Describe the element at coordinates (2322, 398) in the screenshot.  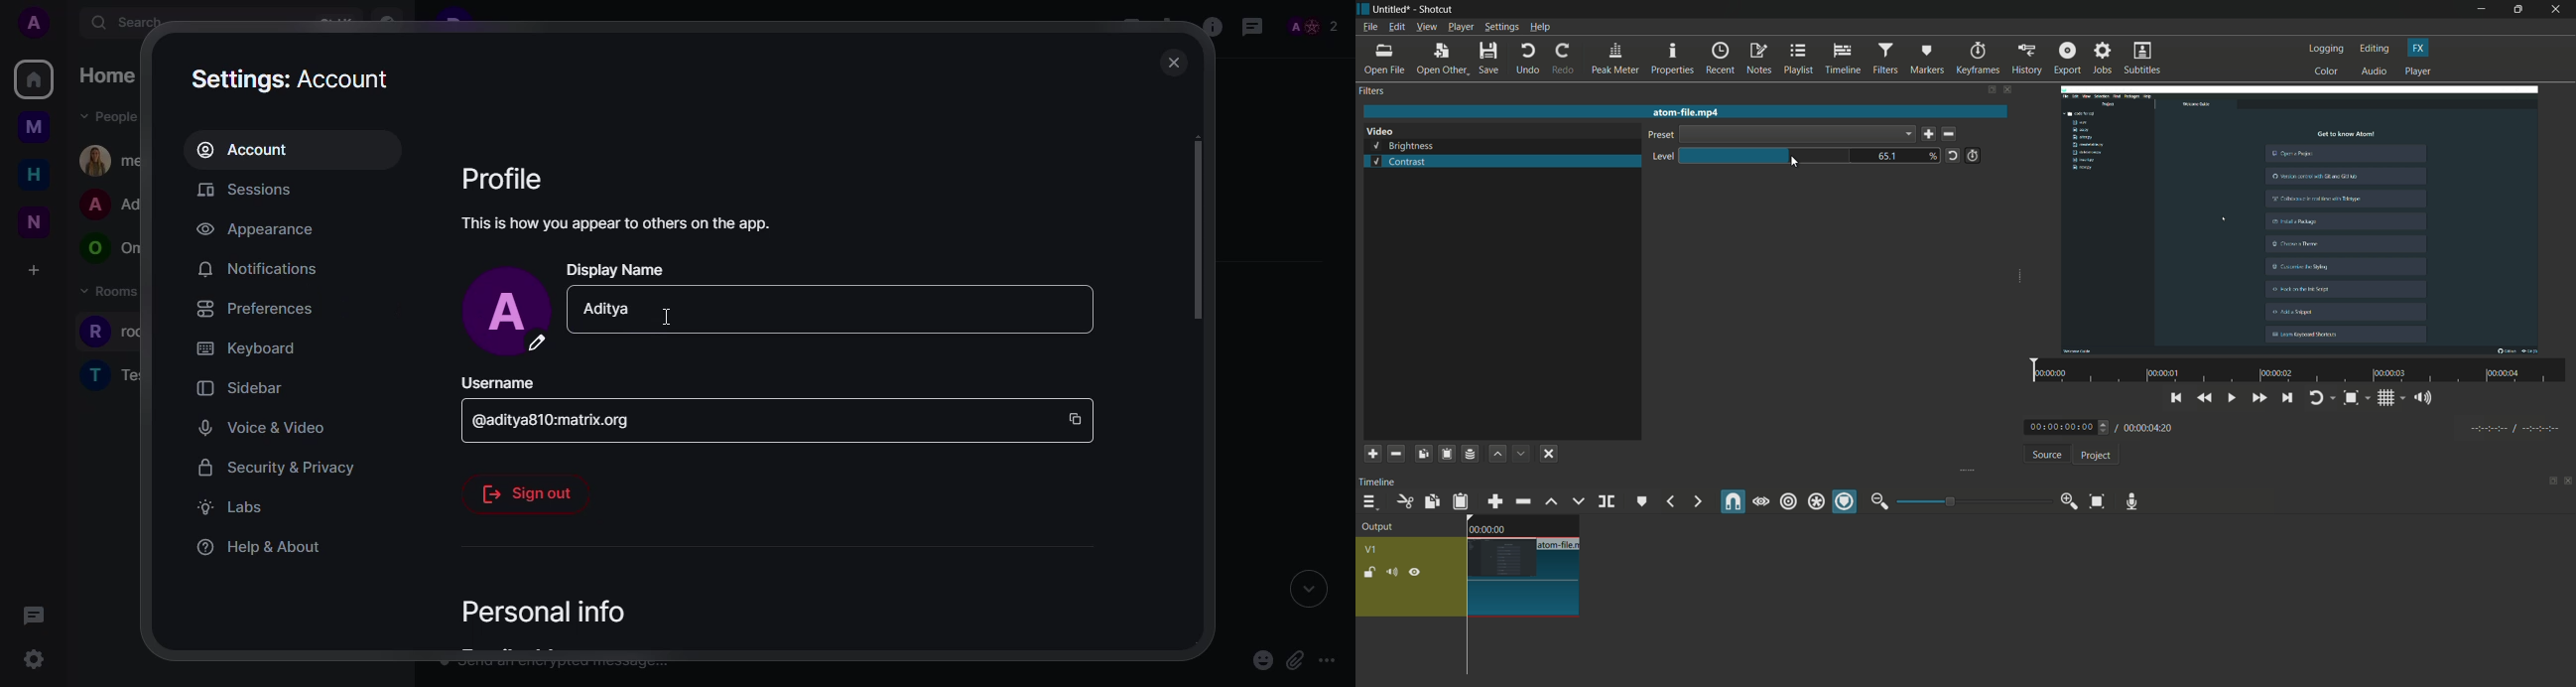
I see `toggle player logging` at that location.